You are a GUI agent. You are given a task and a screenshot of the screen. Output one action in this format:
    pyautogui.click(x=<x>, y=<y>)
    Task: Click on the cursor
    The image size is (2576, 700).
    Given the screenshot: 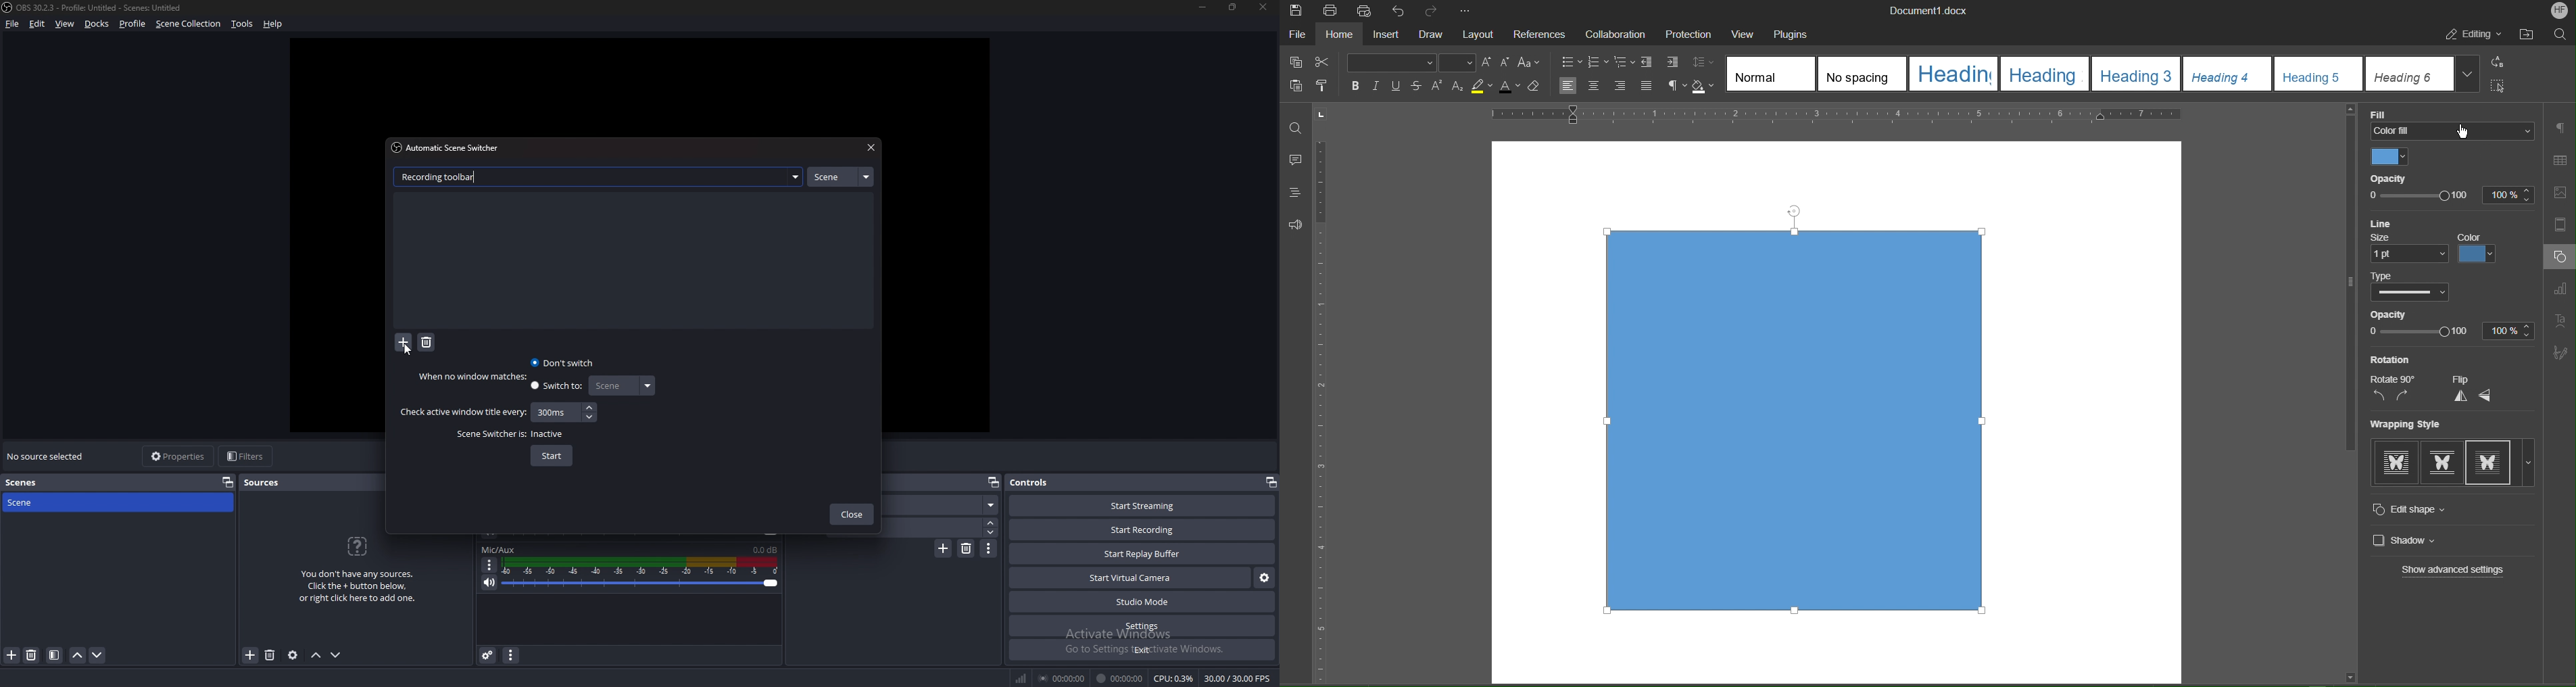 What is the action you would take?
    pyautogui.click(x=409, y=348)
    